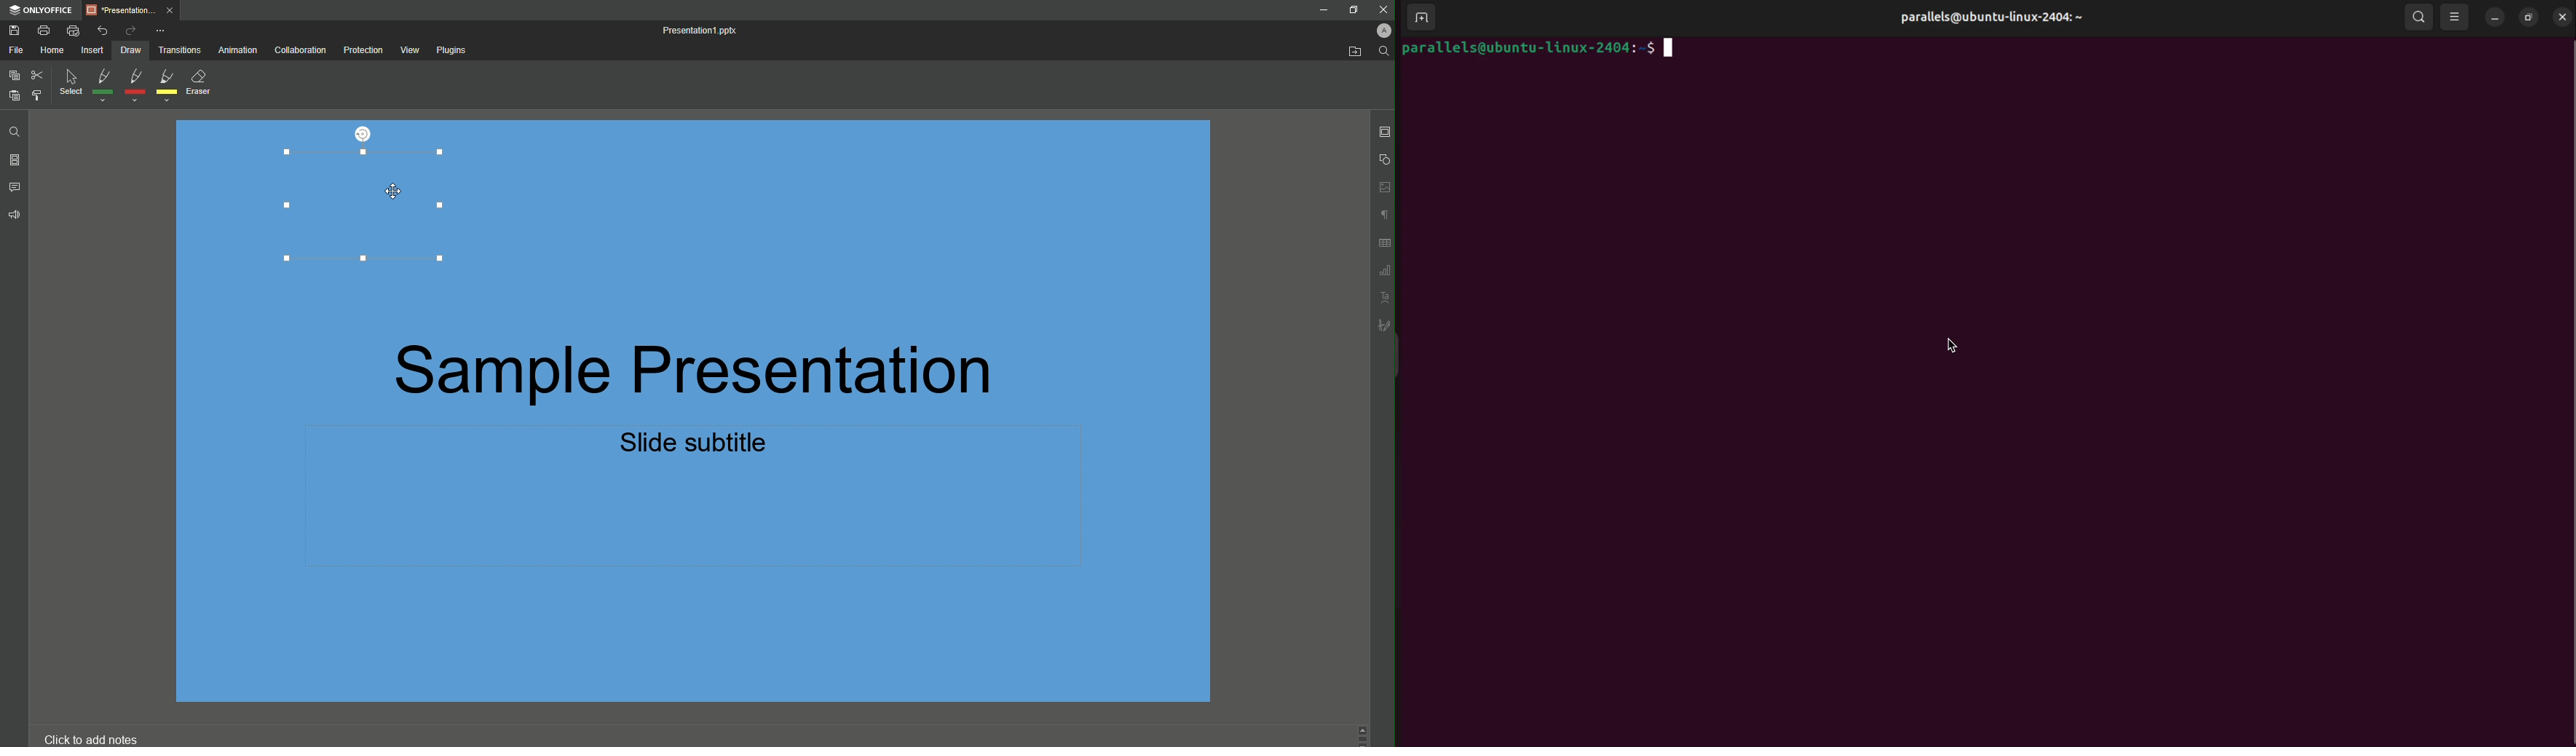 This screenshot has width=2576, height=756. I want to click on Rectangle, so click(366, 203).